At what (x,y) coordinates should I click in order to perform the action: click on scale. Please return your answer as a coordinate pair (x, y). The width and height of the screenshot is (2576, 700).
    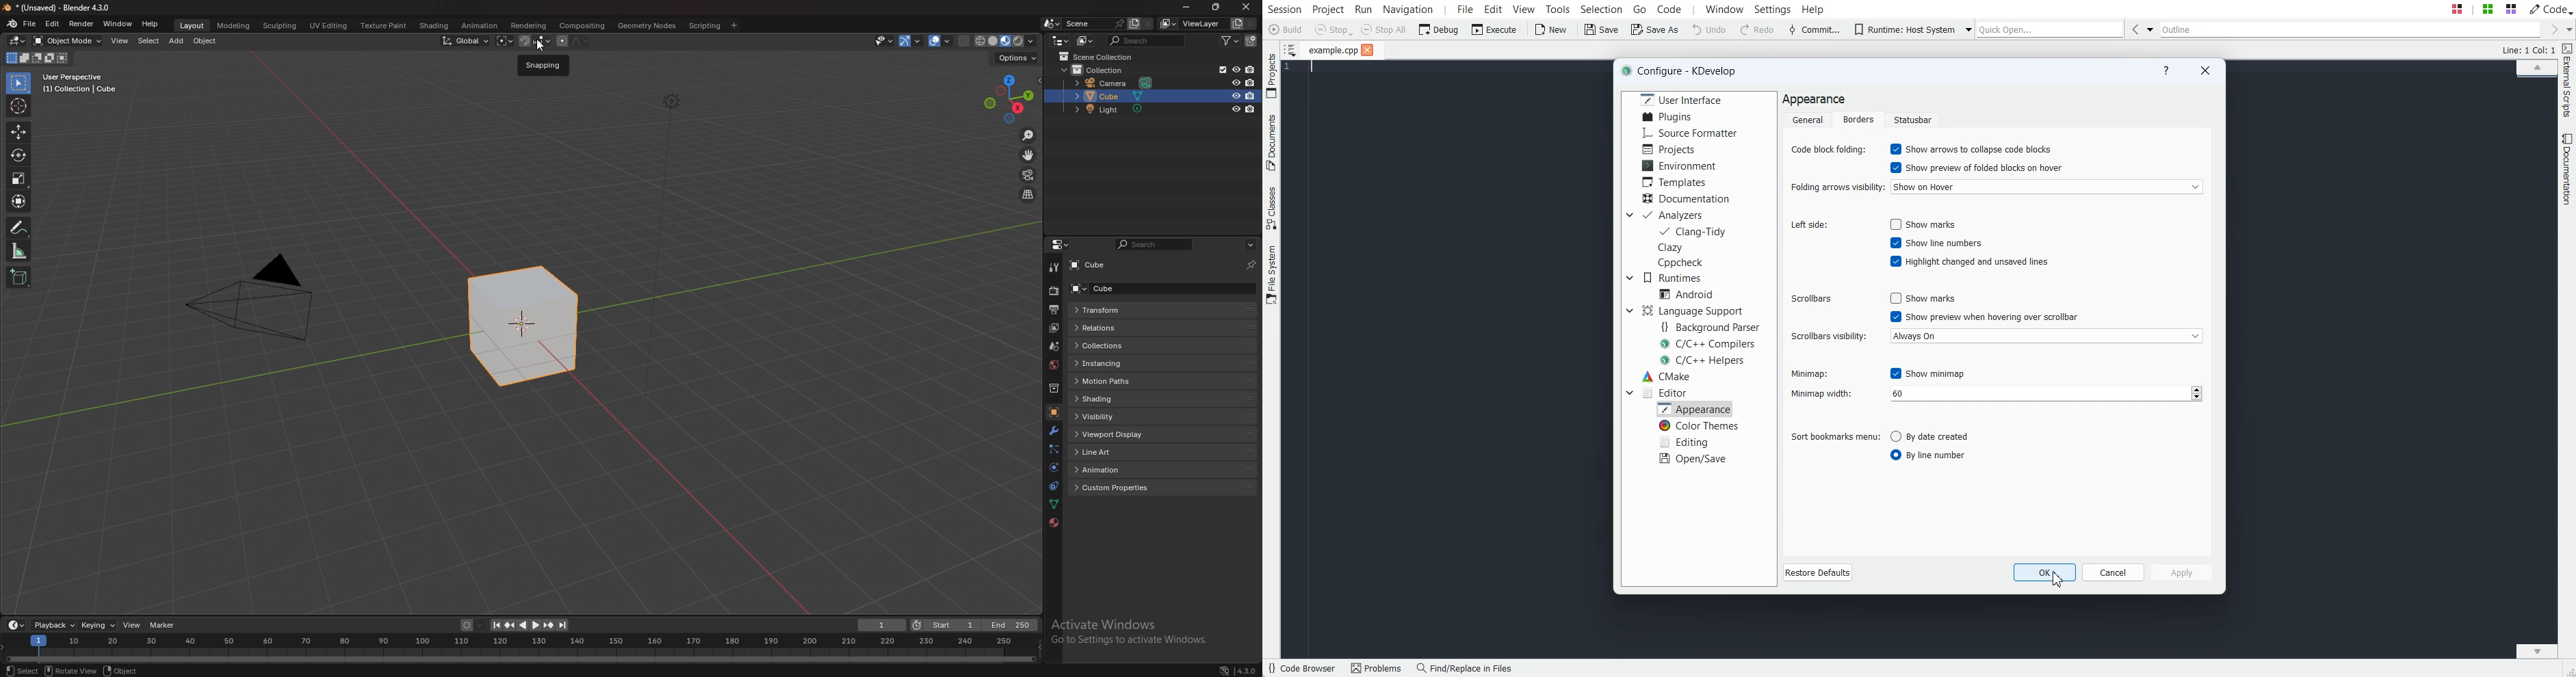
    Looking at the image, I should click on (19, 178).